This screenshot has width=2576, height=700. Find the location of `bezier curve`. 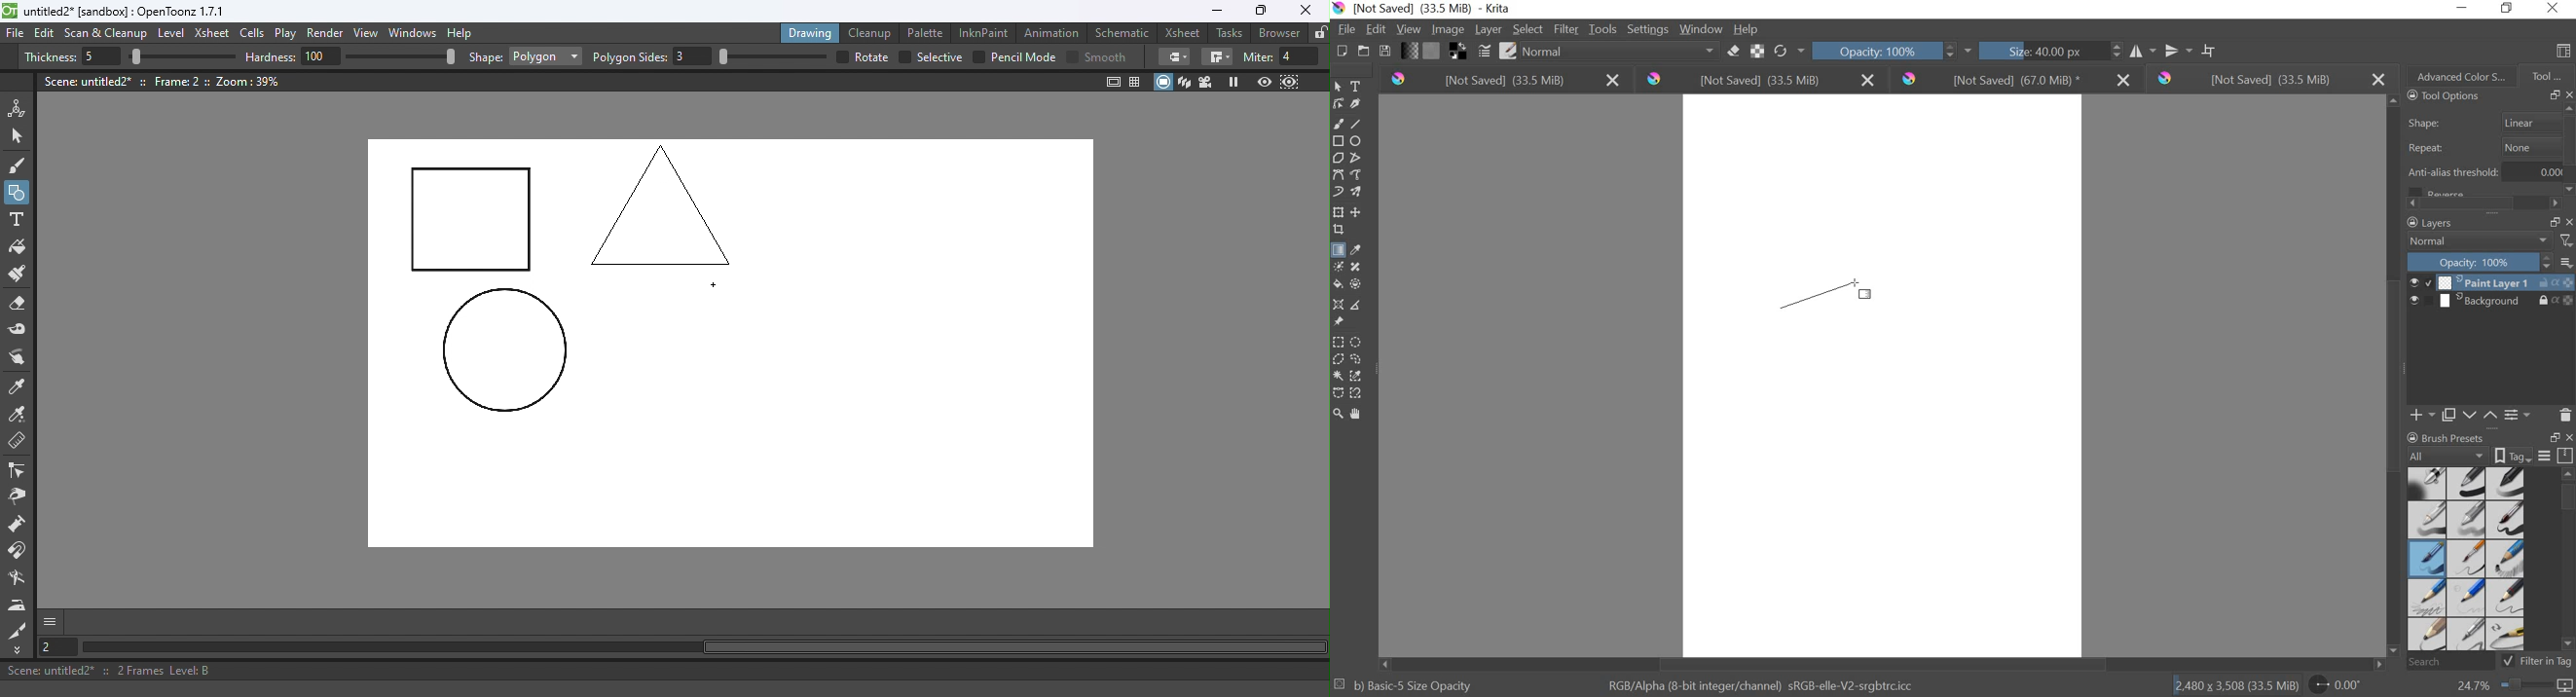

bezier curve is located at coordinates (1340, 175).